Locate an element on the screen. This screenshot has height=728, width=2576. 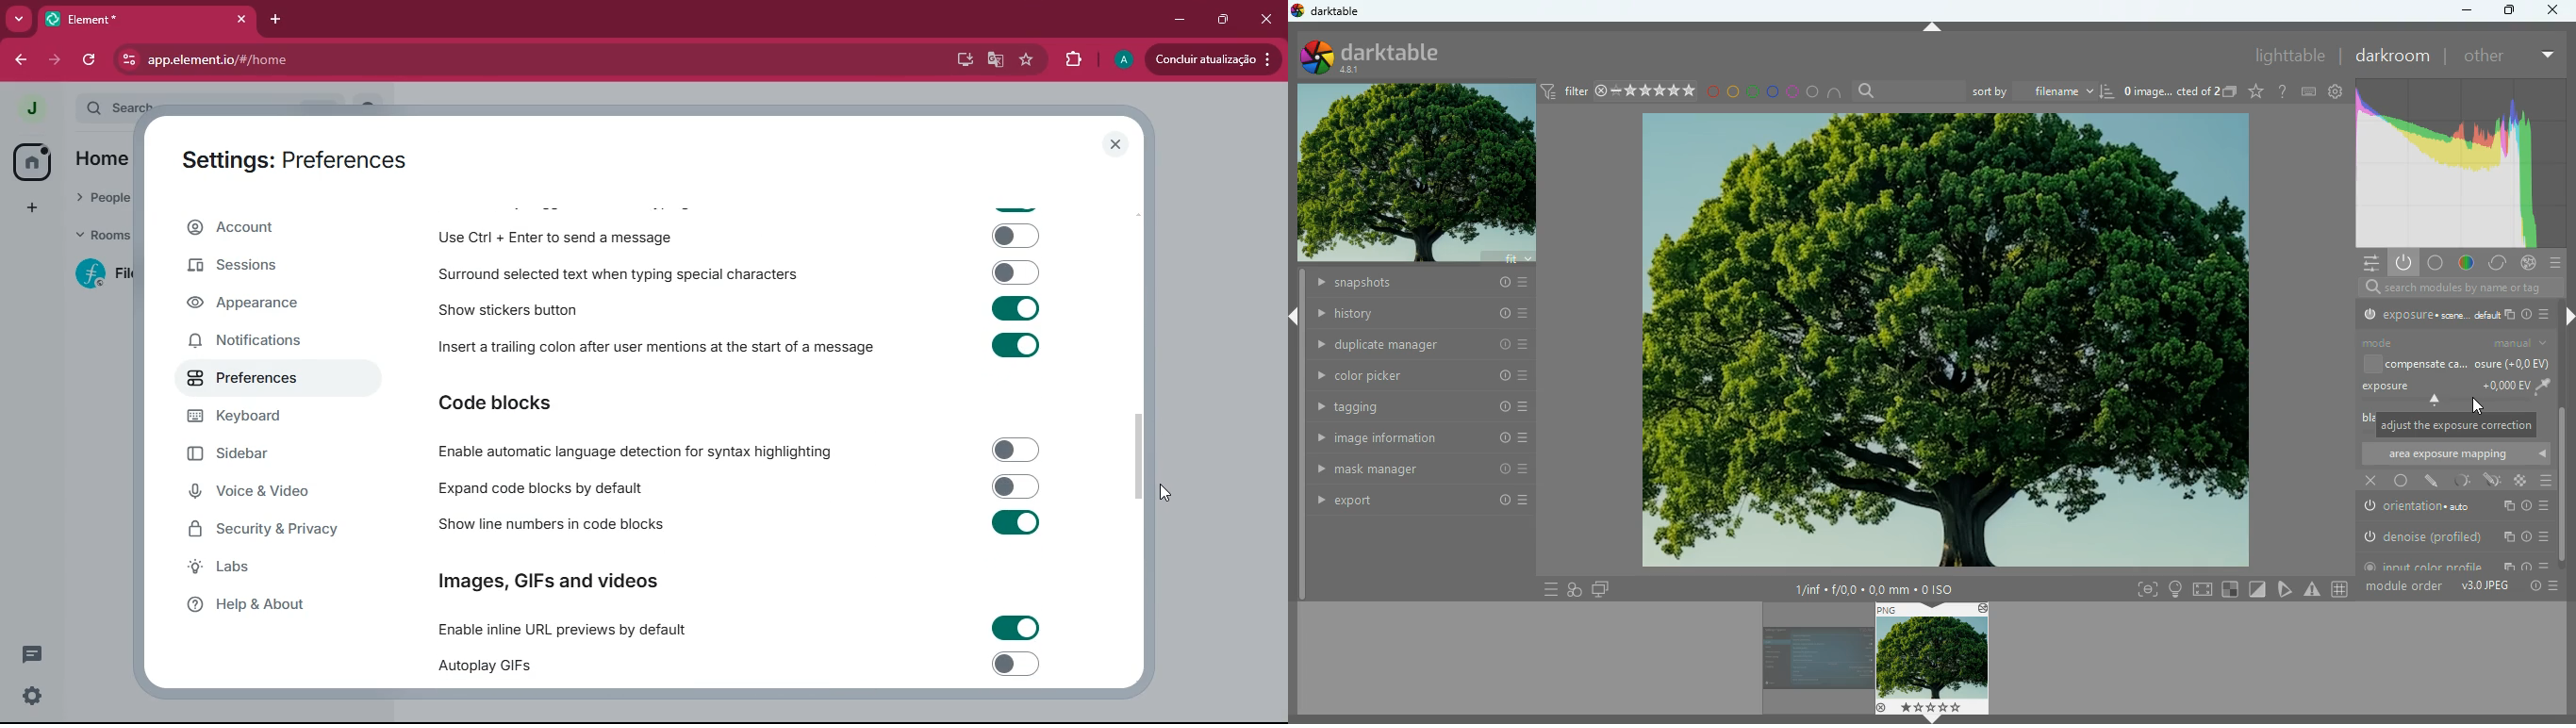
menu is located at coordinates (1542, 589).